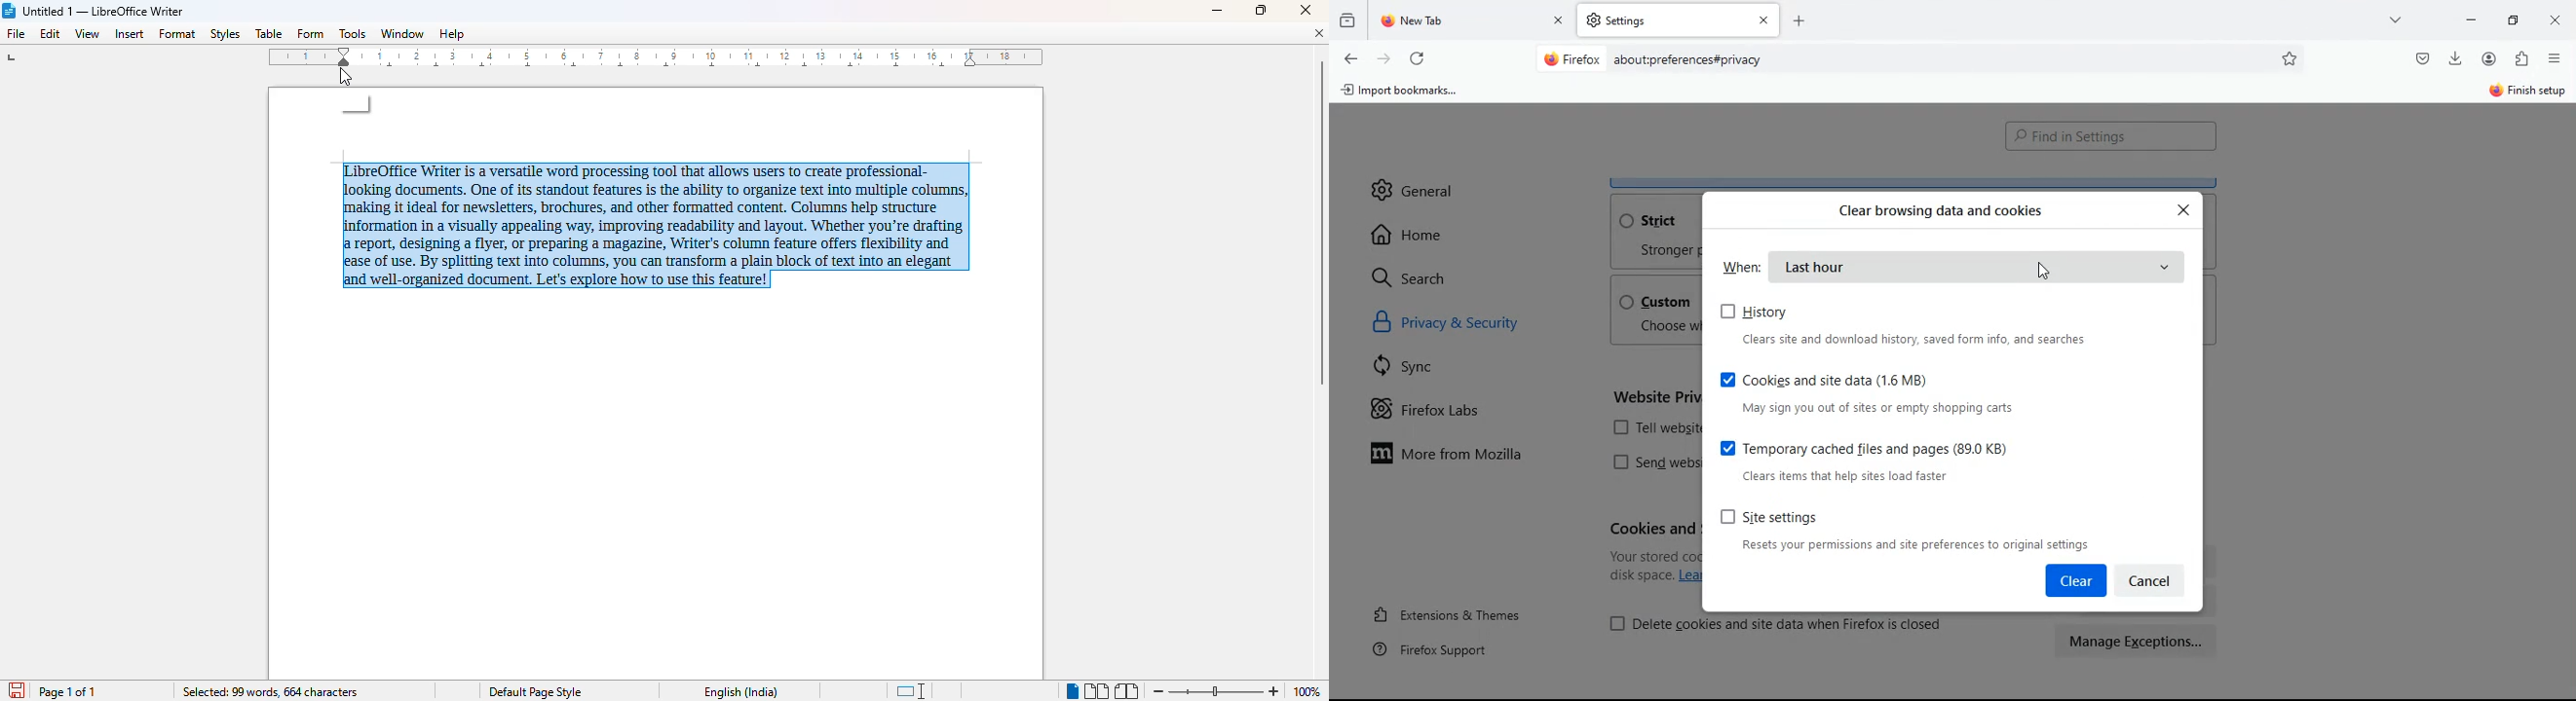 The image size is (2576, 728). I want to click on close, so click(1305, 10).